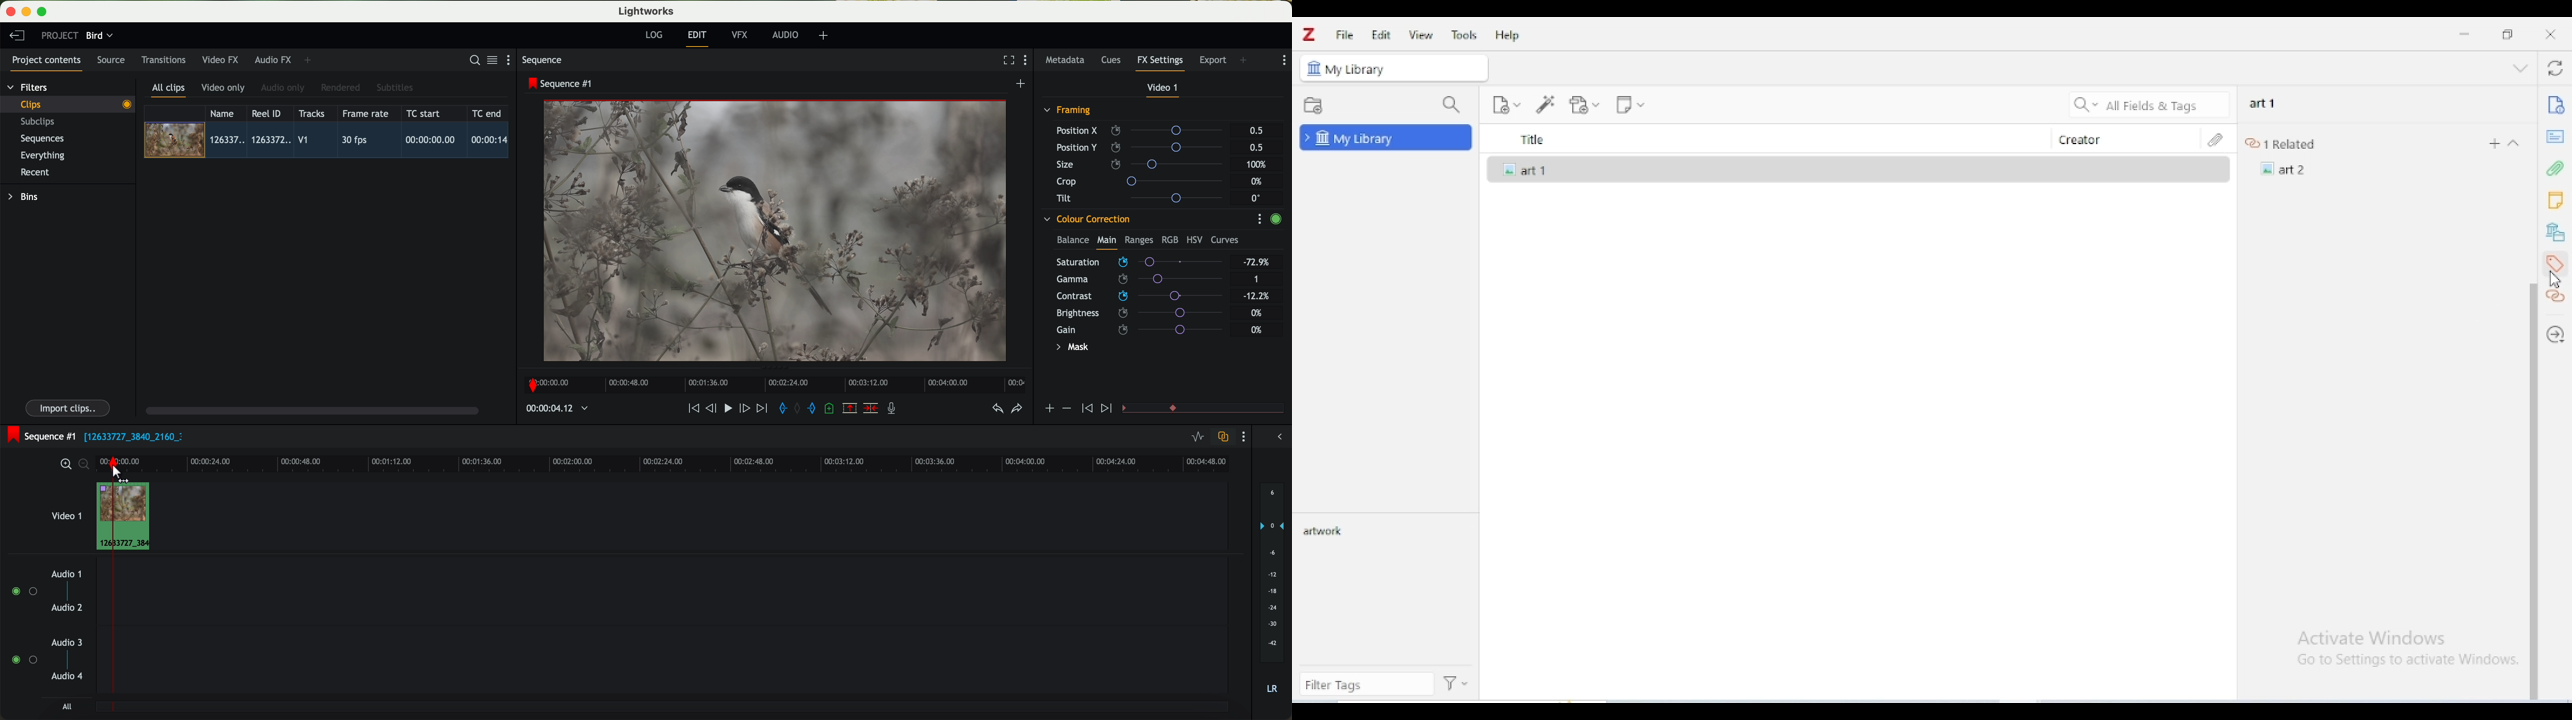 The width and height of the screenshot is (2576, 728). Describe the element at coordinates (1258, 182) in the screenshot. I see `0%` at that location.